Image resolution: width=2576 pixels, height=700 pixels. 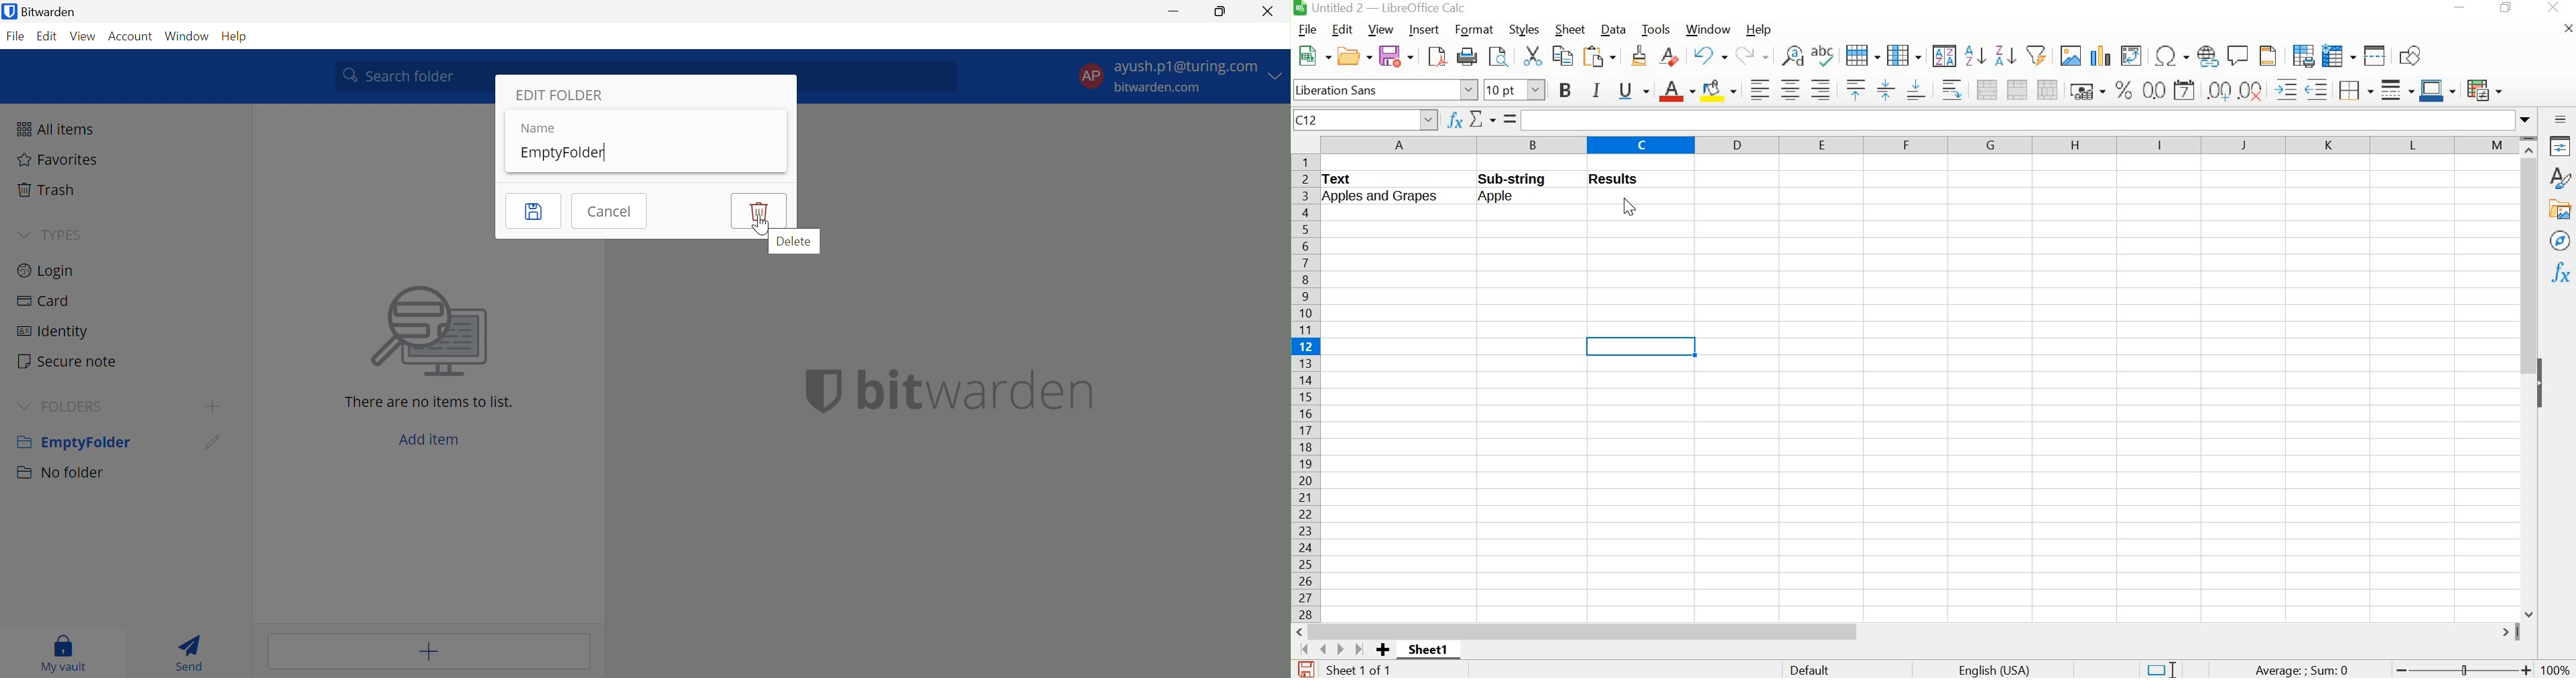 What do you see at coordinates (1427, 651) in the screenshot?
I see `sheet1` at bounding box center [1427, 651].